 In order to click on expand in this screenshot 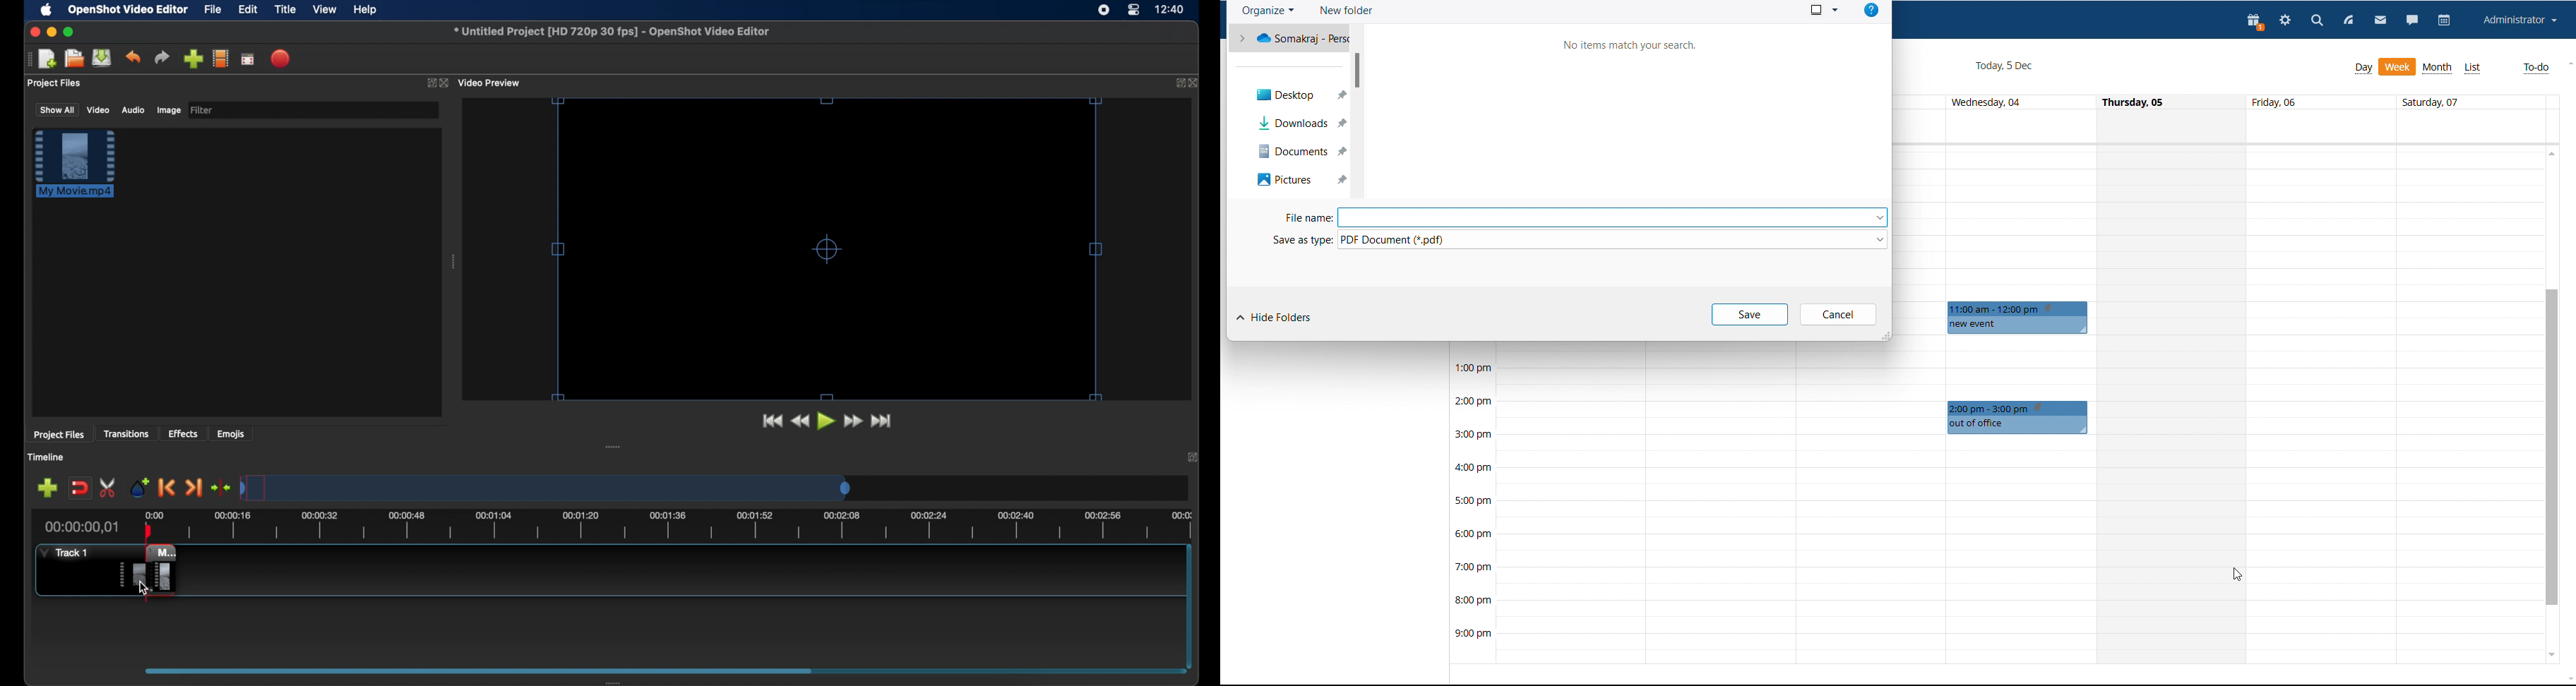, I will do `click(1178, 83)`.